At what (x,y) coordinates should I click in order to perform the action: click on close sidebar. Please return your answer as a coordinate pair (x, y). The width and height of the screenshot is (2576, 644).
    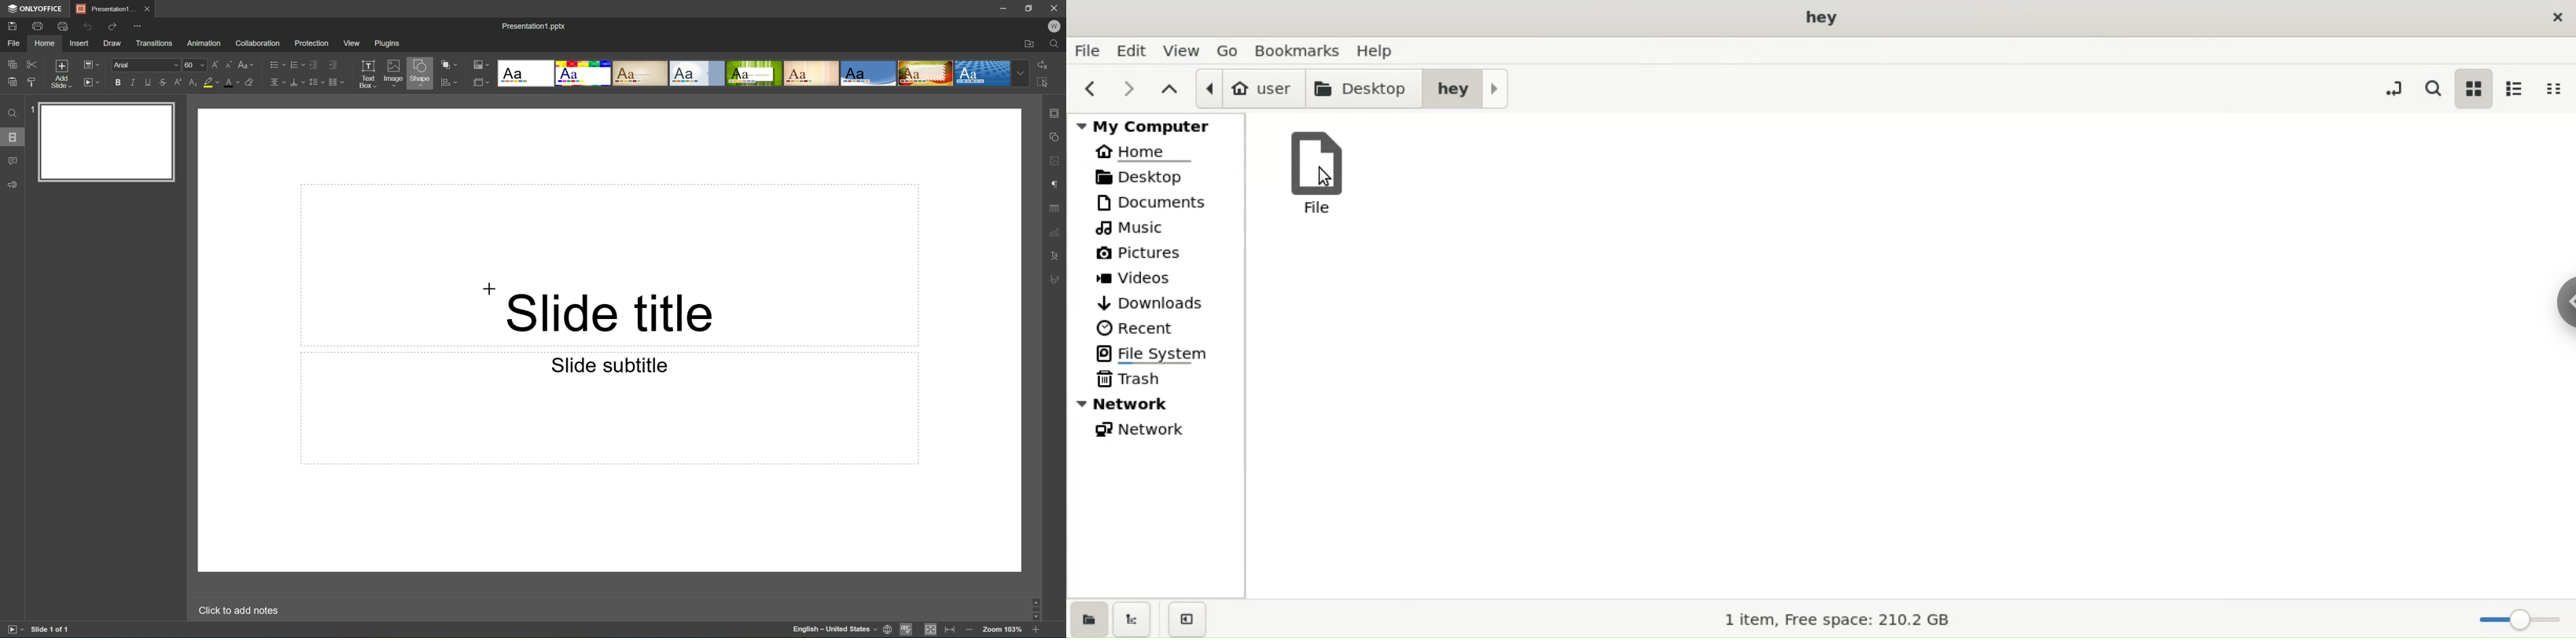
    Looking at the image, I should click on (1190, 617).